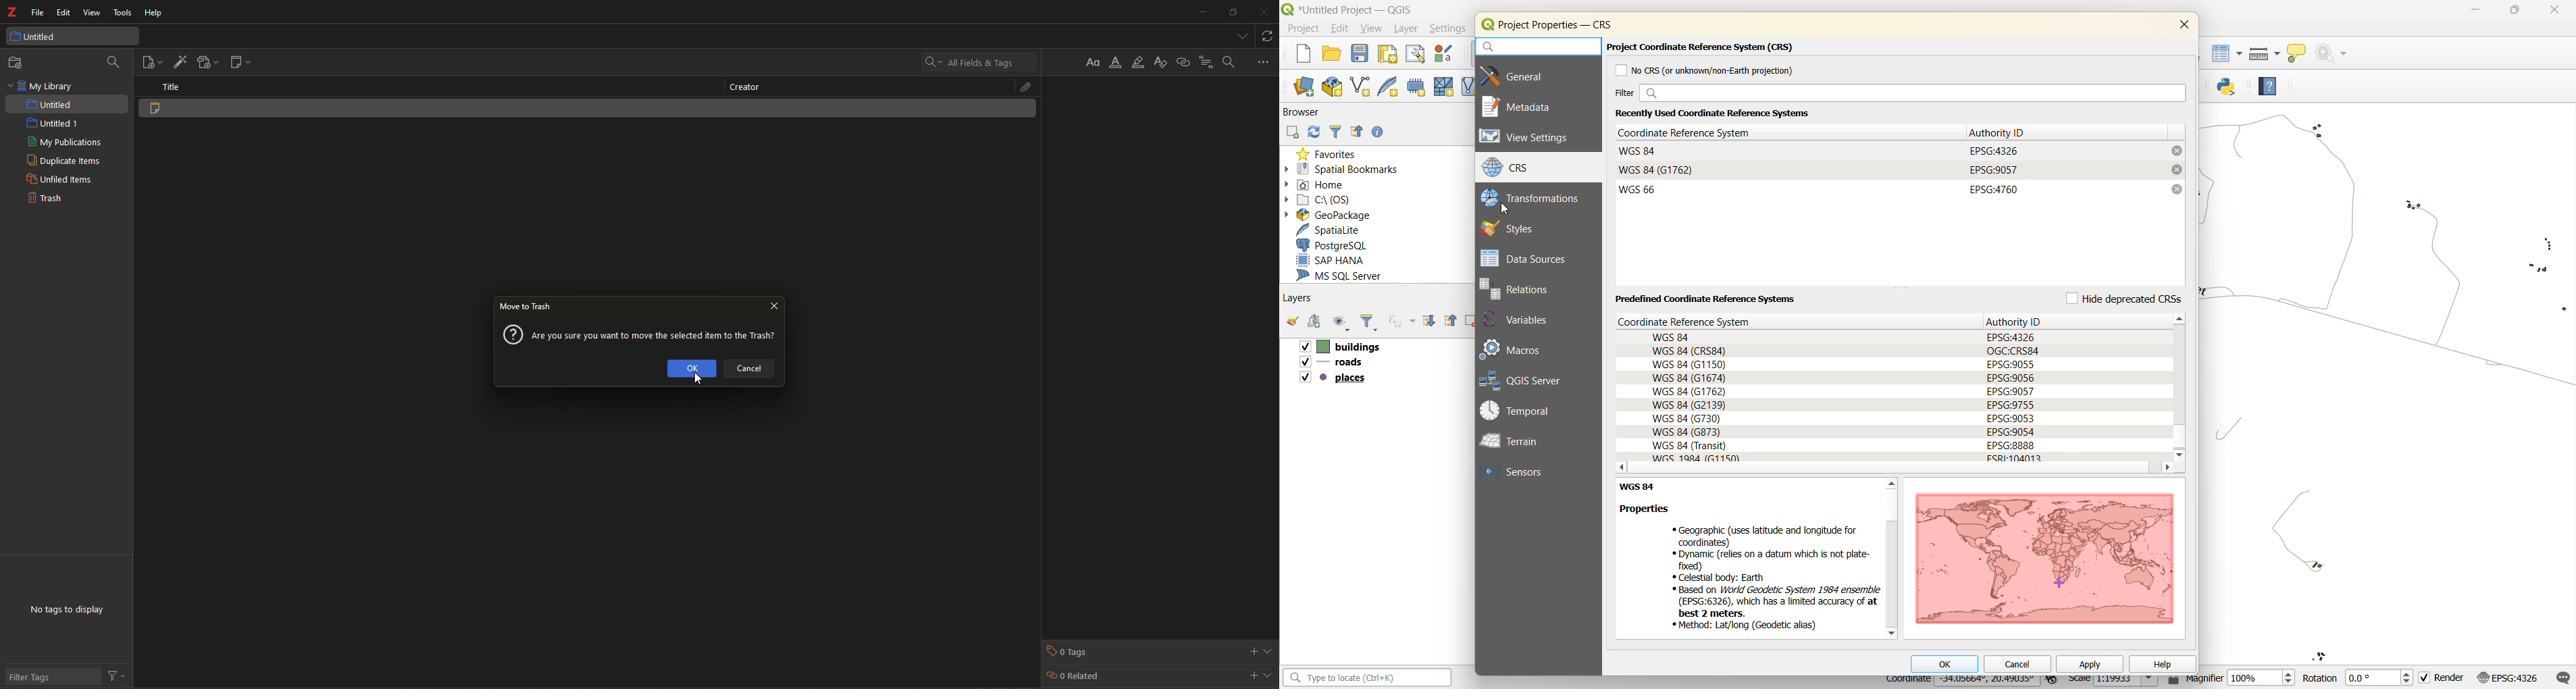 The width and height of the screenshot is (2576, 700). I want to click on search, so click(1537, 47).